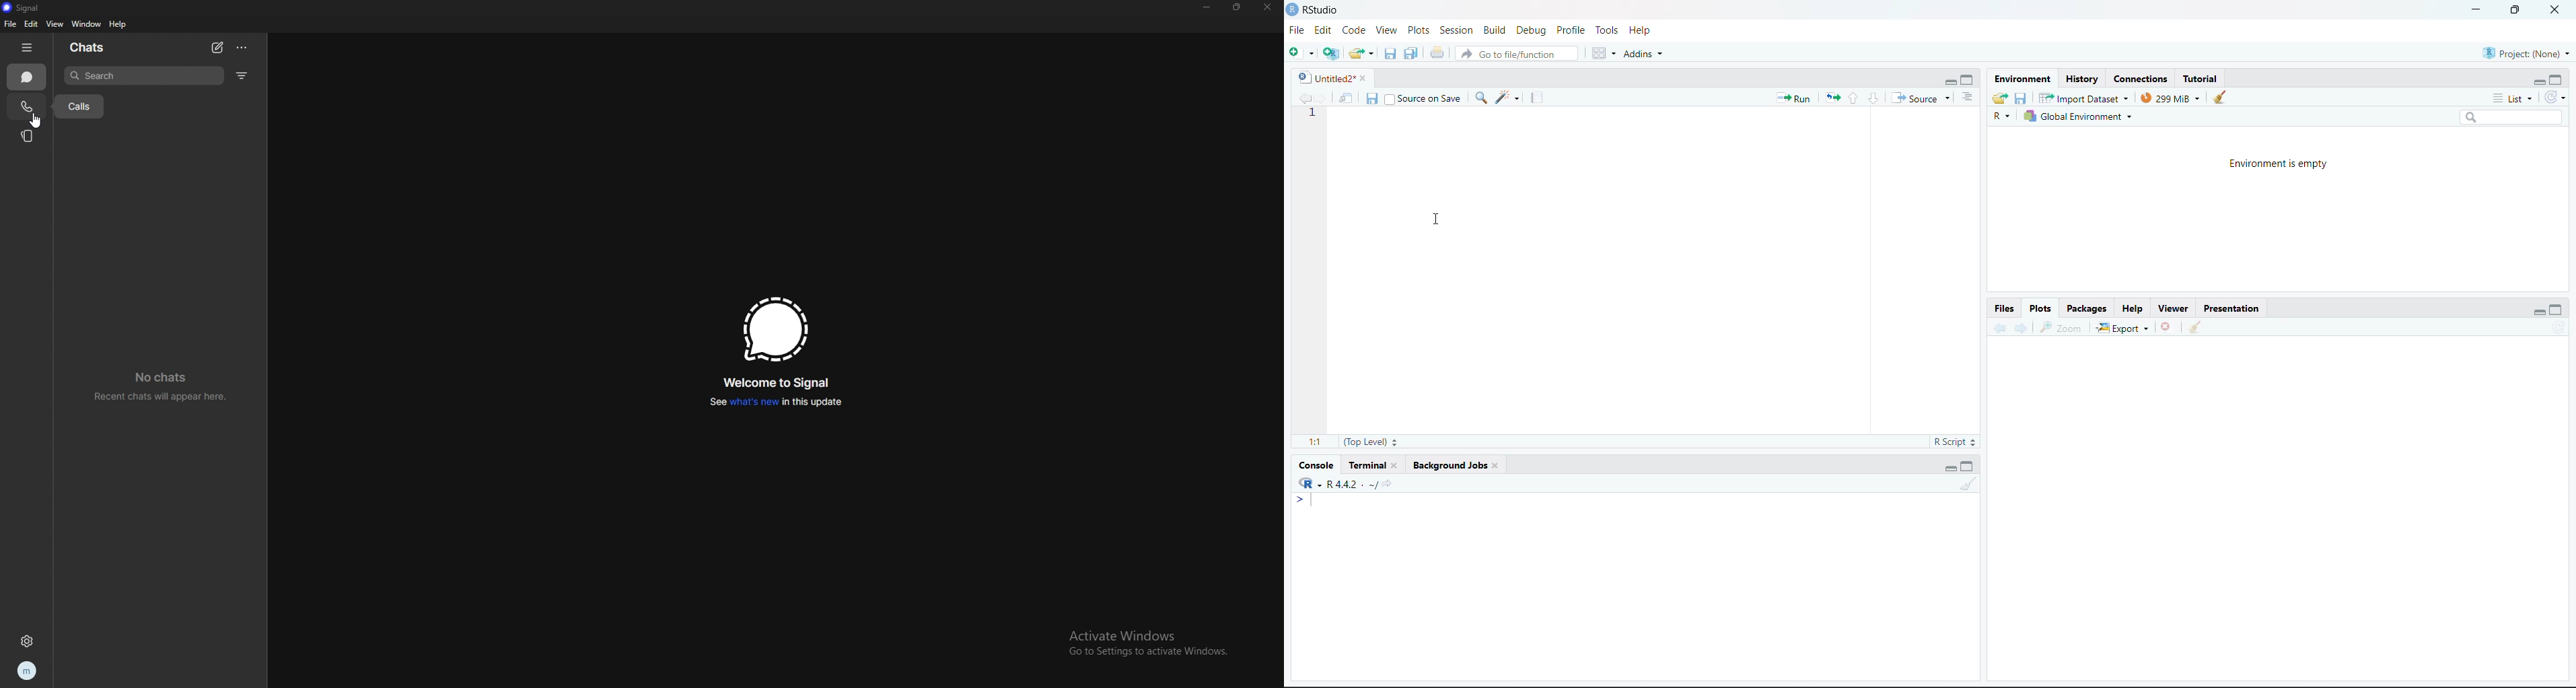 The height and width of the screenshot is (700, 2576). Describe the element at coordinates (1969, 96) in the screenshot. I see `show document outline` at that location.